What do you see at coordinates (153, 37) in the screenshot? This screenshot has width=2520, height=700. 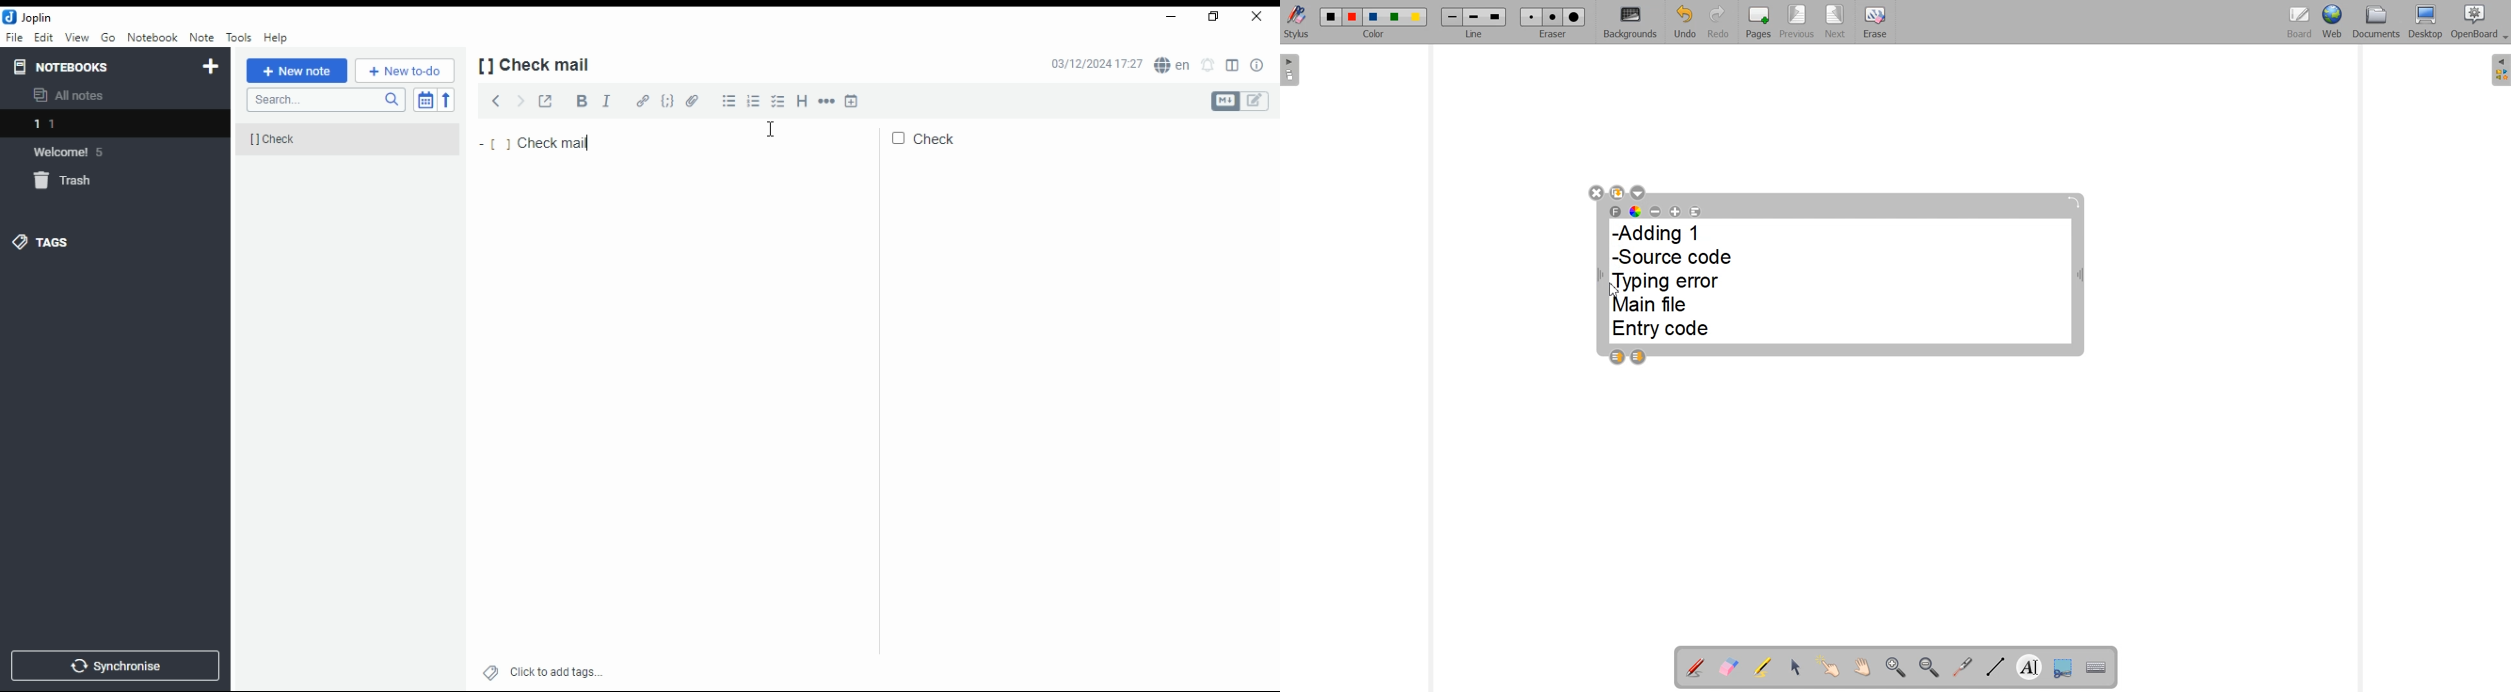 I see `notebook` at bounding box center [153, 37].